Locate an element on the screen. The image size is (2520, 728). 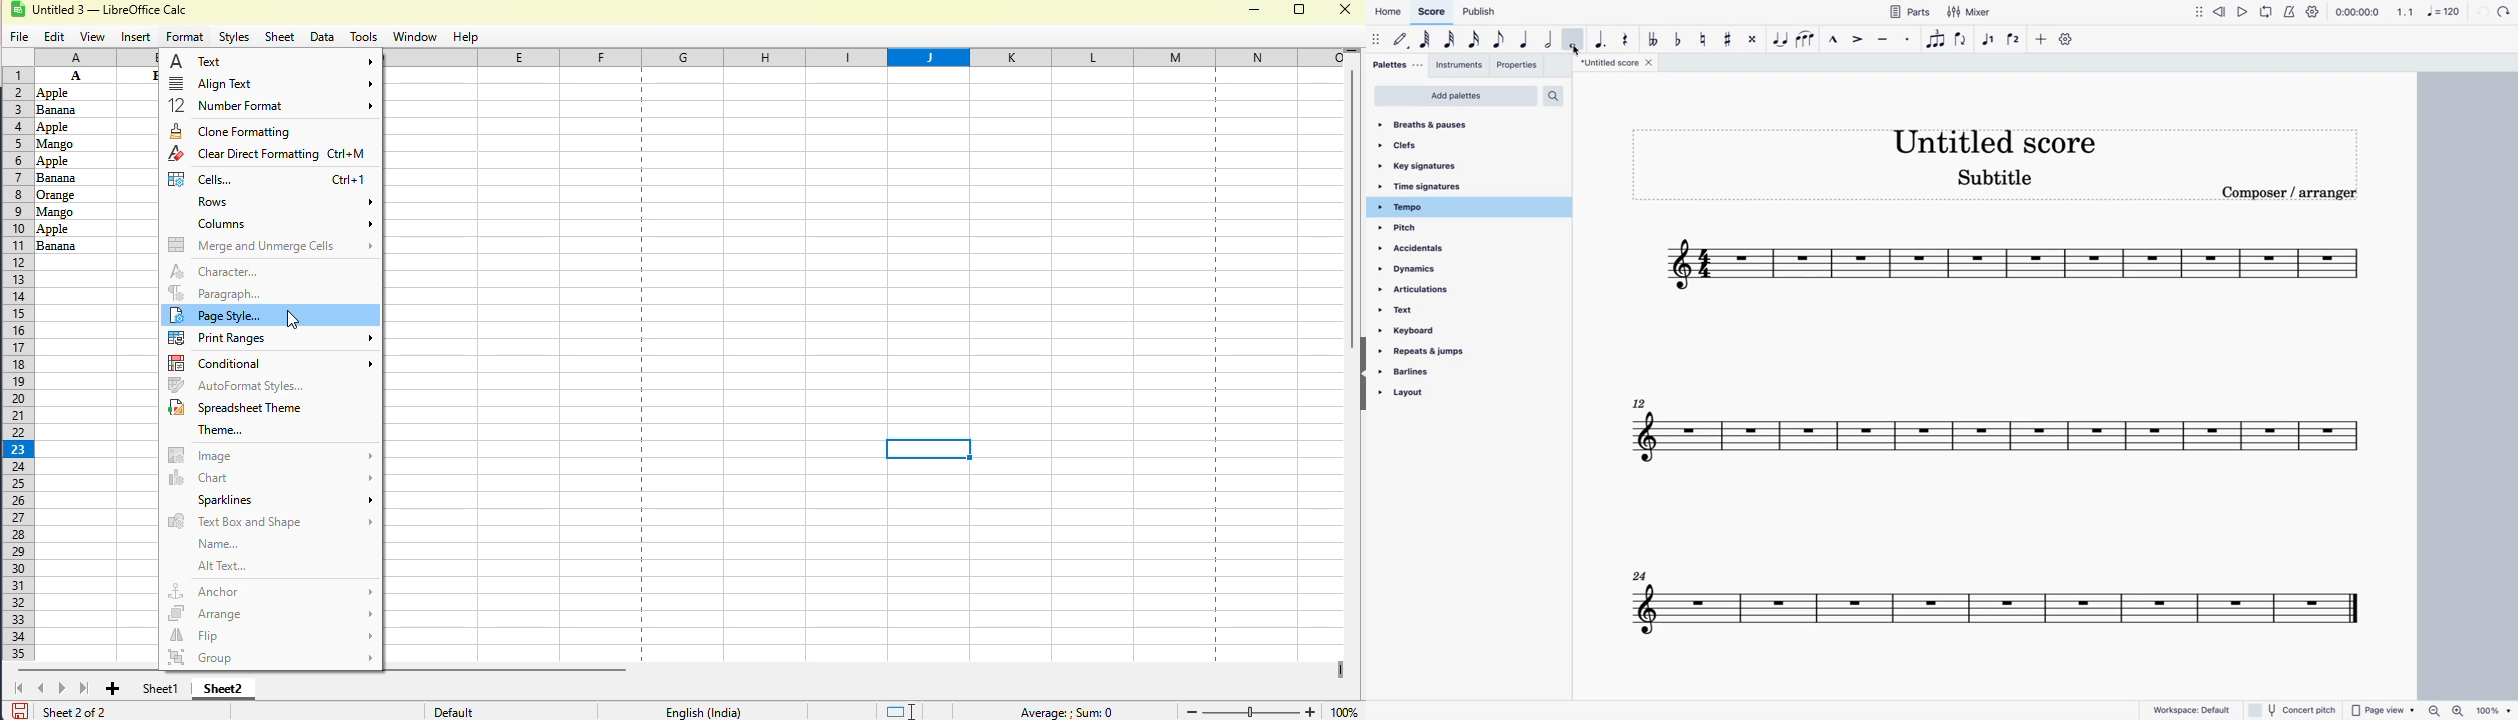
show is located at coordinates (1357, 373).